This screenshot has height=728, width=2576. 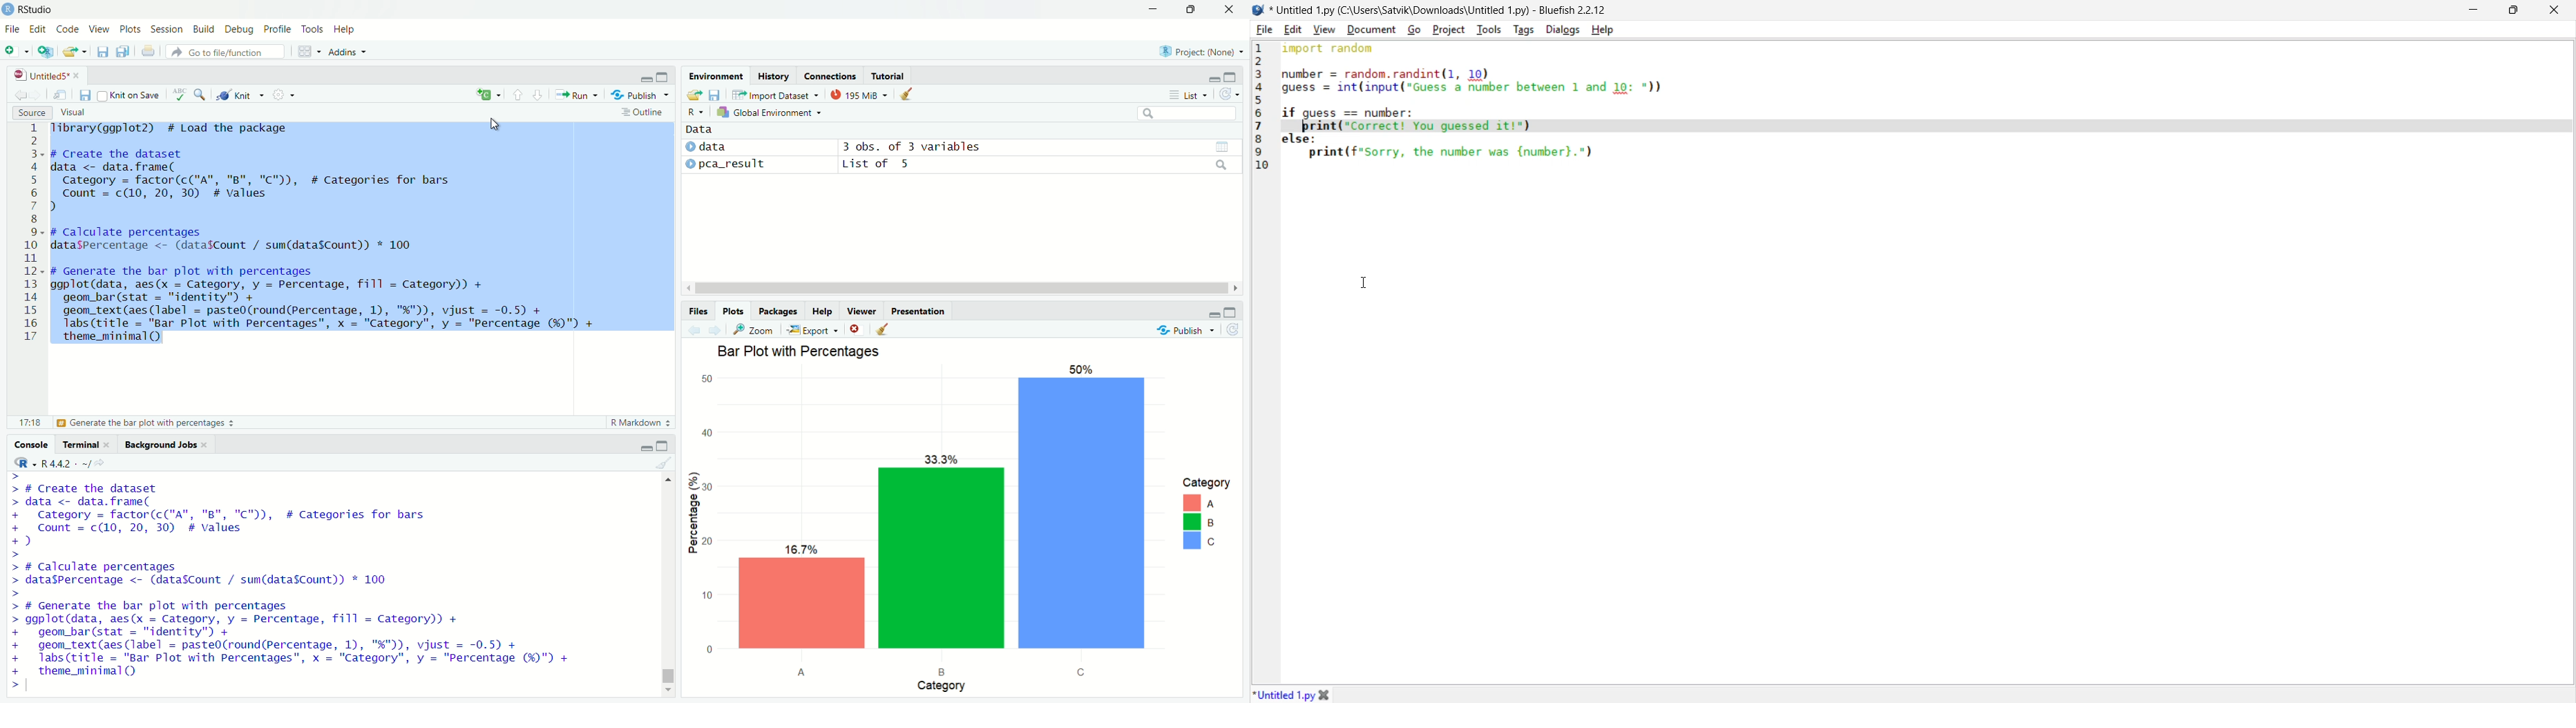 I want to click on Edit, so click(x=40, y=30).